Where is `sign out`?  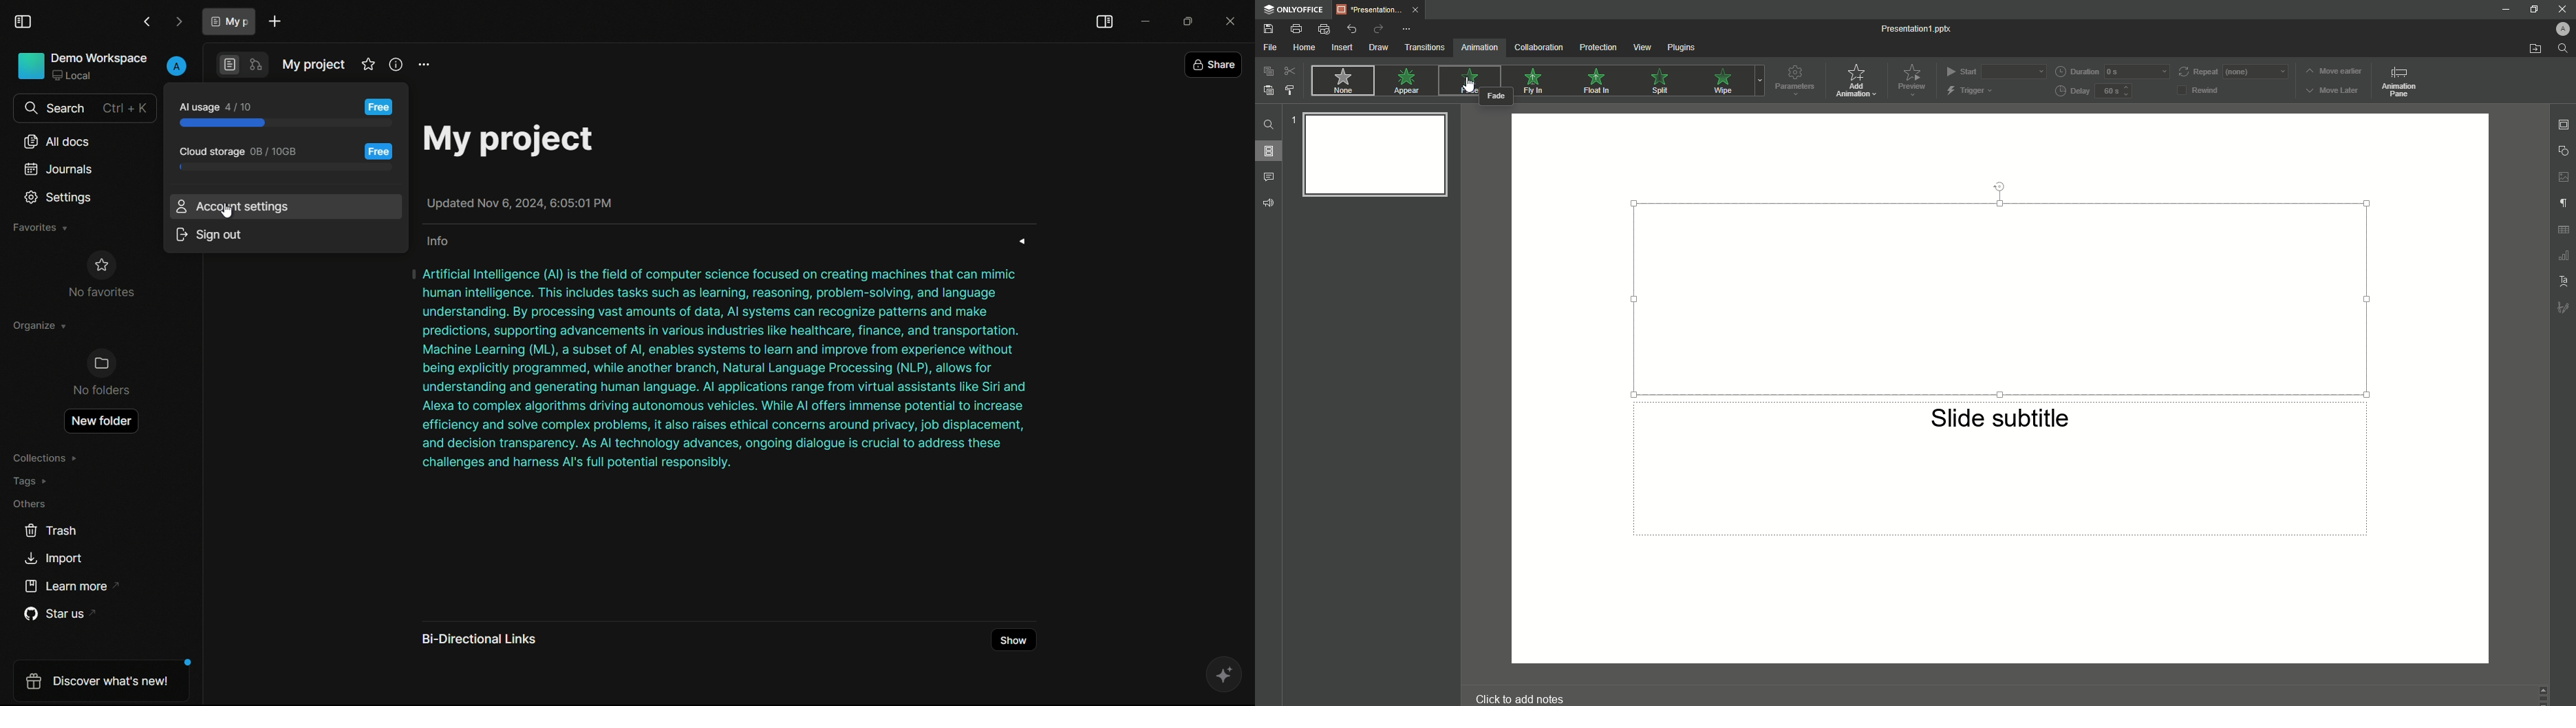
sign out is located at coordinates (207, 236).